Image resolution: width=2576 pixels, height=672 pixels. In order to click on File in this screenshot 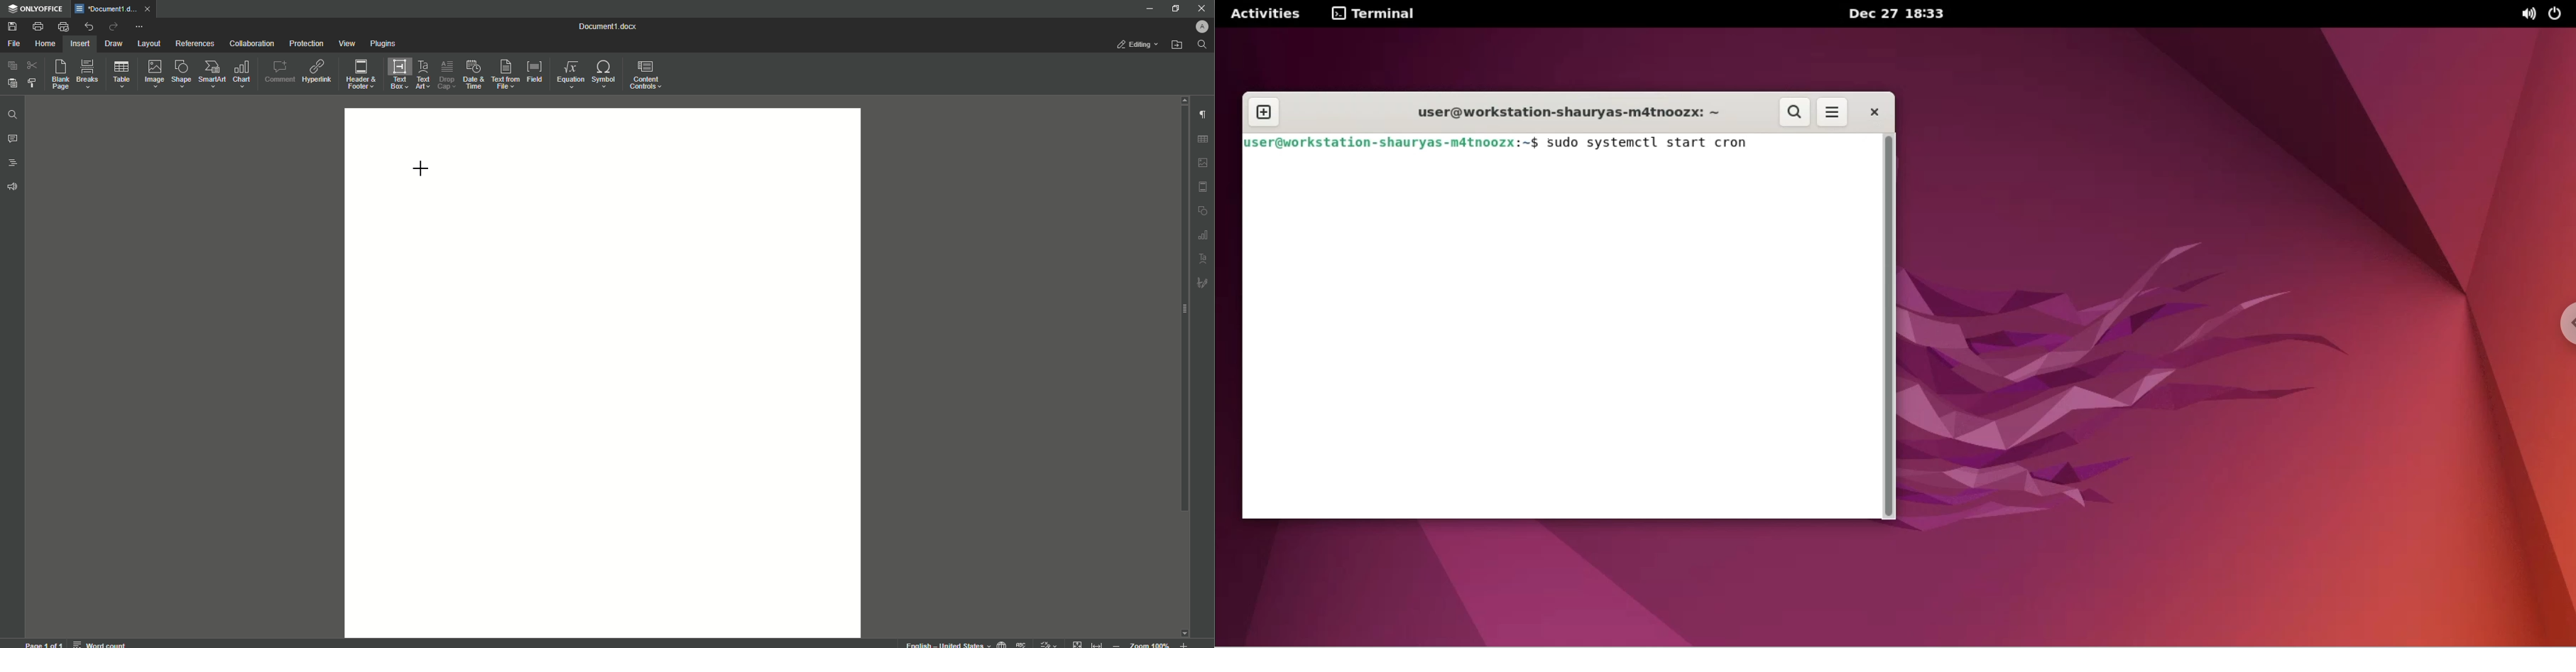, I will do `click(13, 44)`.